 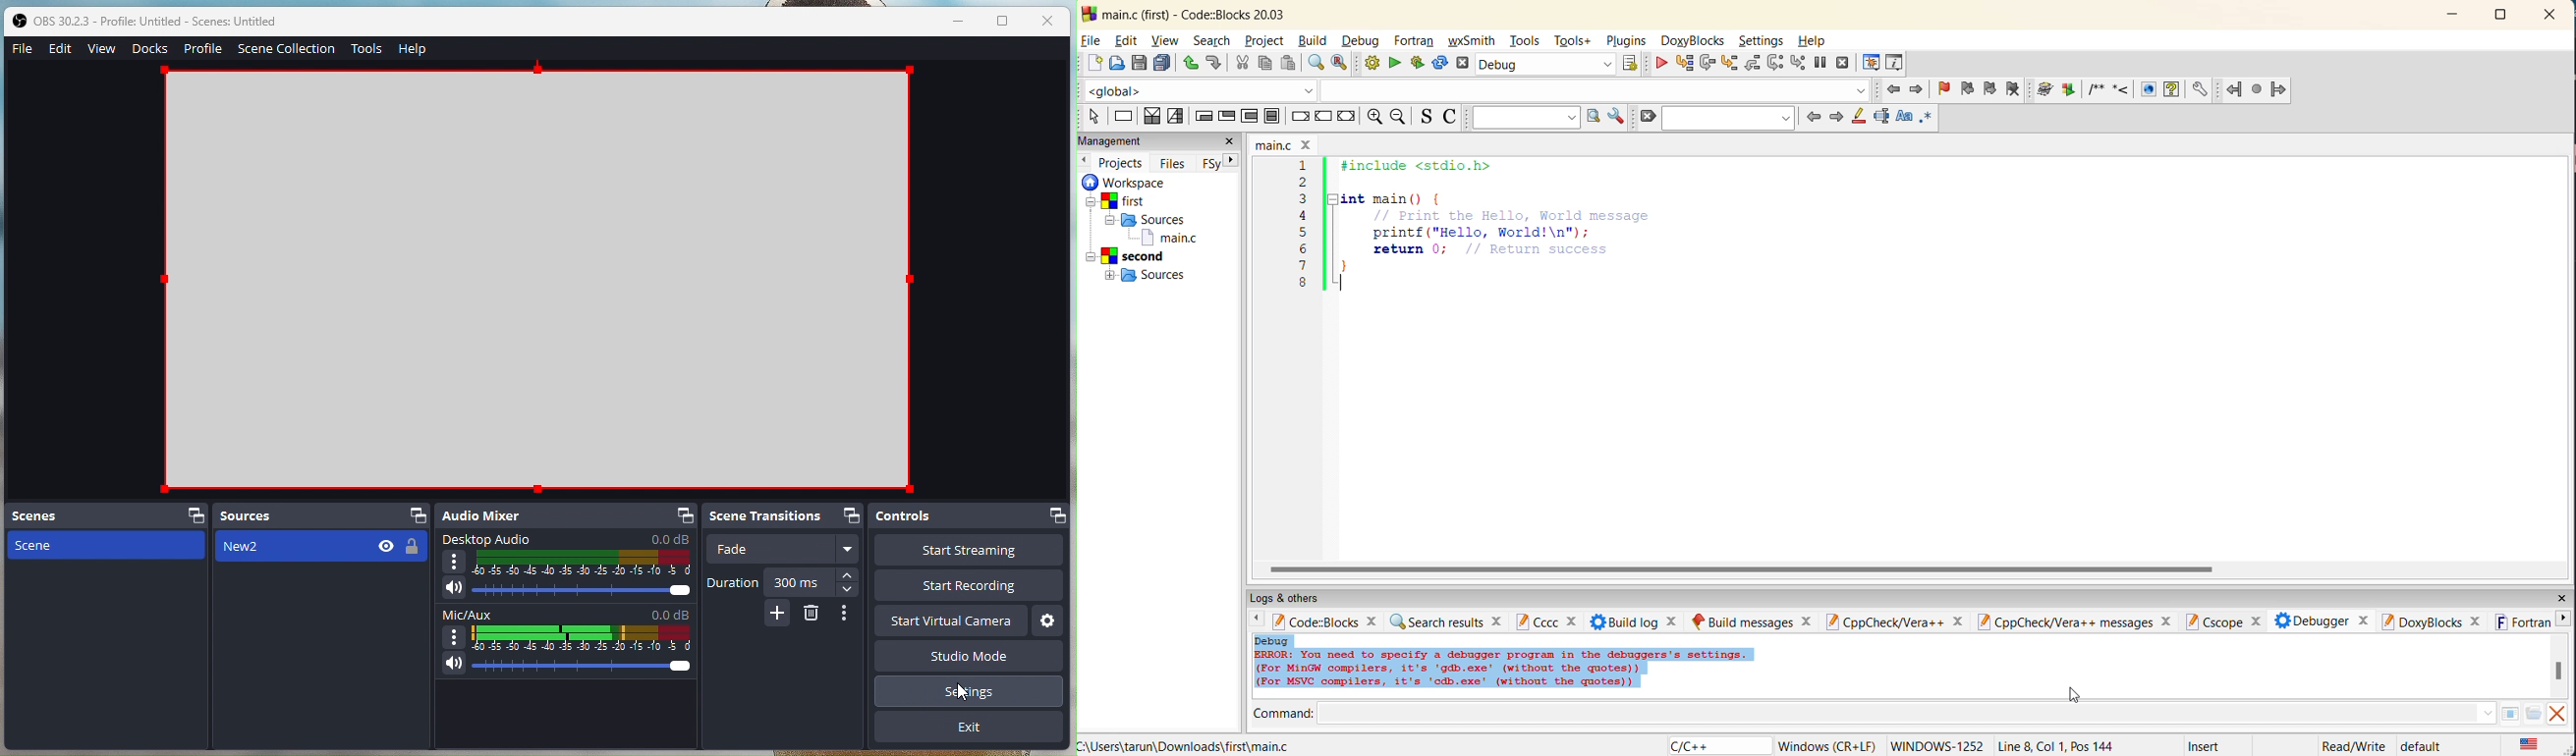 What do you see at coordinates (412, 515) in the screenshot?
I see `dock options` at bounding box center [412, 515].